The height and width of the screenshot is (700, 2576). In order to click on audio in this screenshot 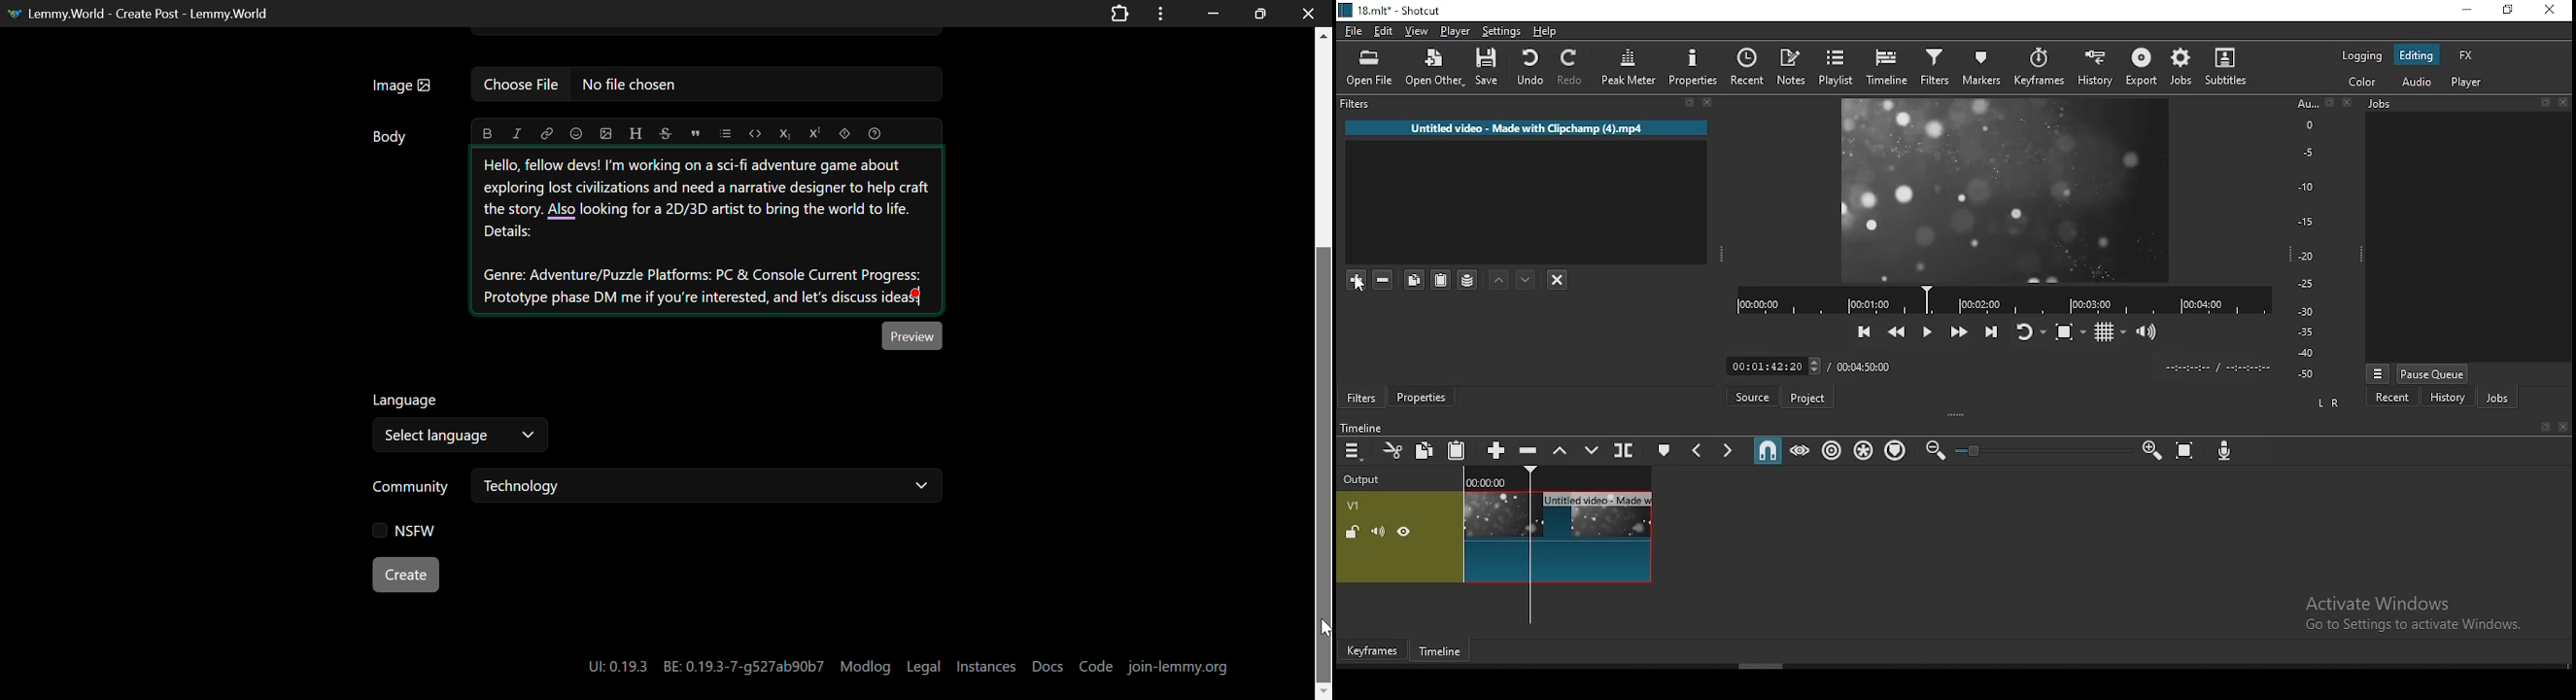, I will do `click(2419, 83)`.